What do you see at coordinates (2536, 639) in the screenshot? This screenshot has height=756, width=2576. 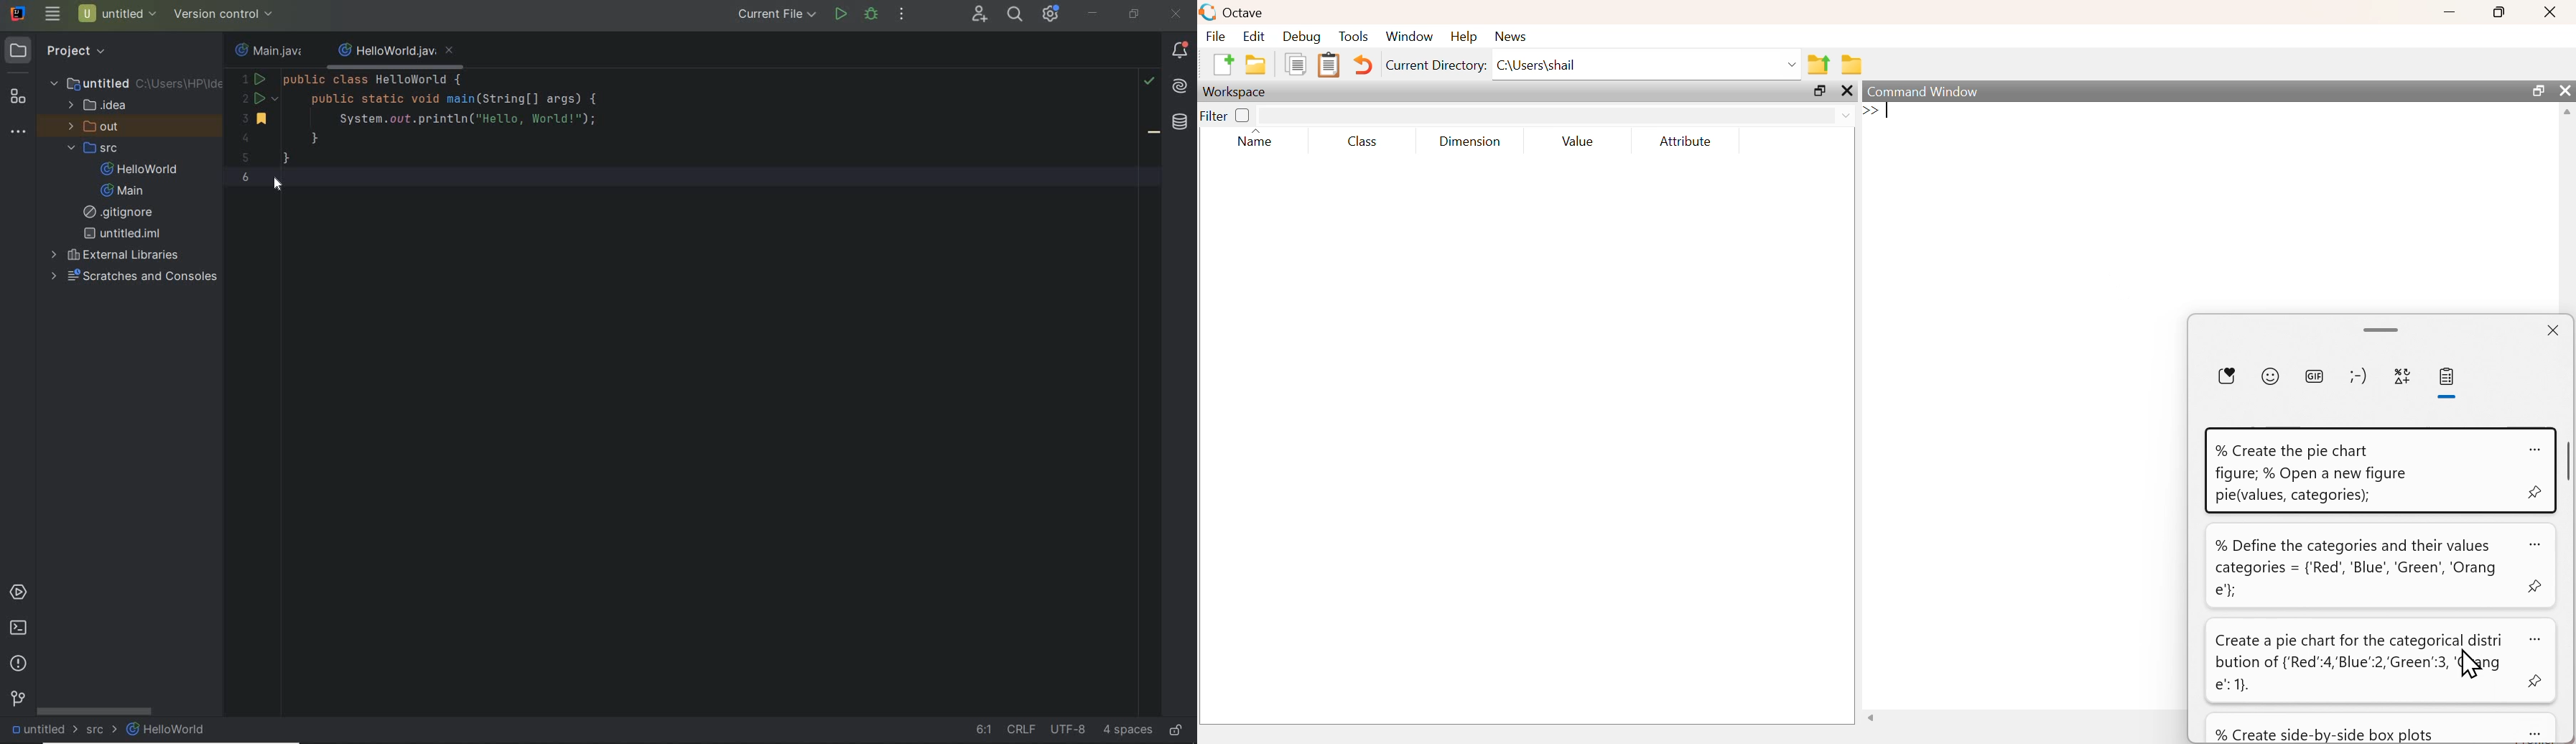 I see `more options` at bounding box center [2536, 639].